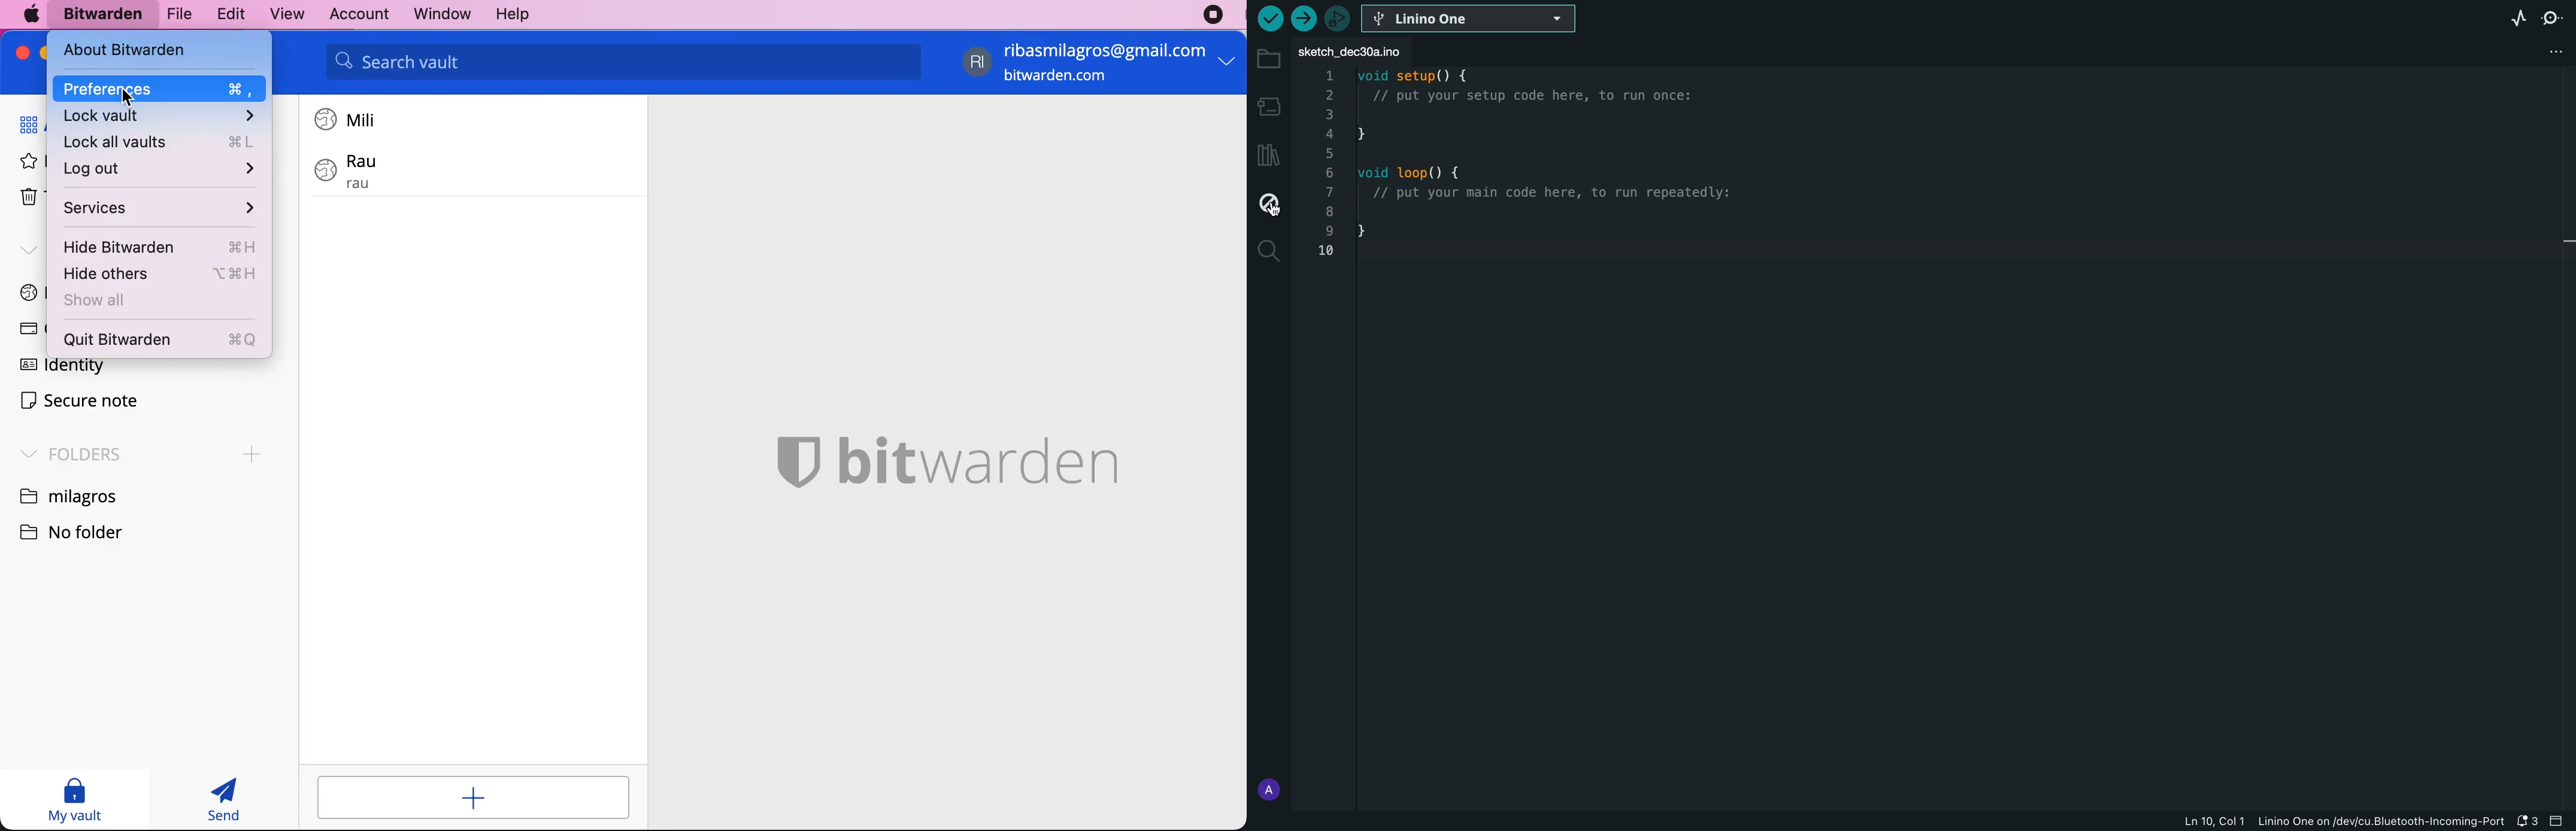 This screenshot has height=840, width=2576. I want to click on cursor, so click(1273, 202).